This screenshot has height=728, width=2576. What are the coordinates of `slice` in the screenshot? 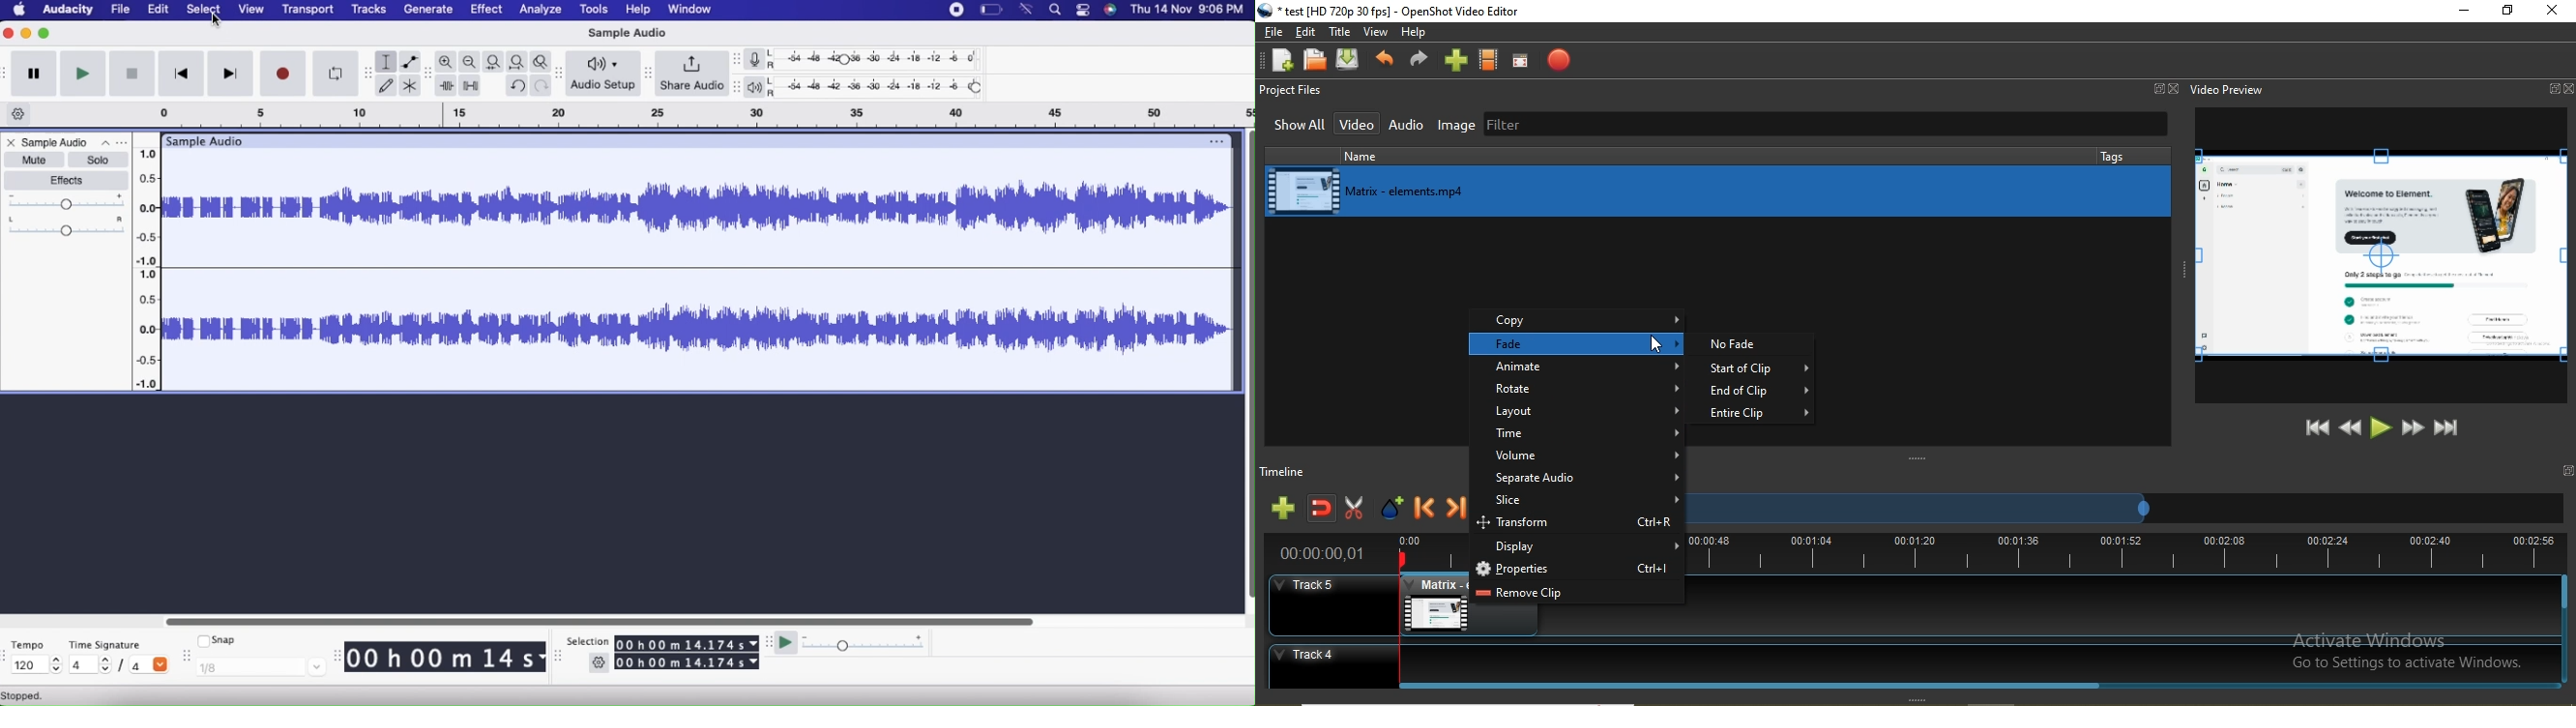 It's located at (1579, 502).